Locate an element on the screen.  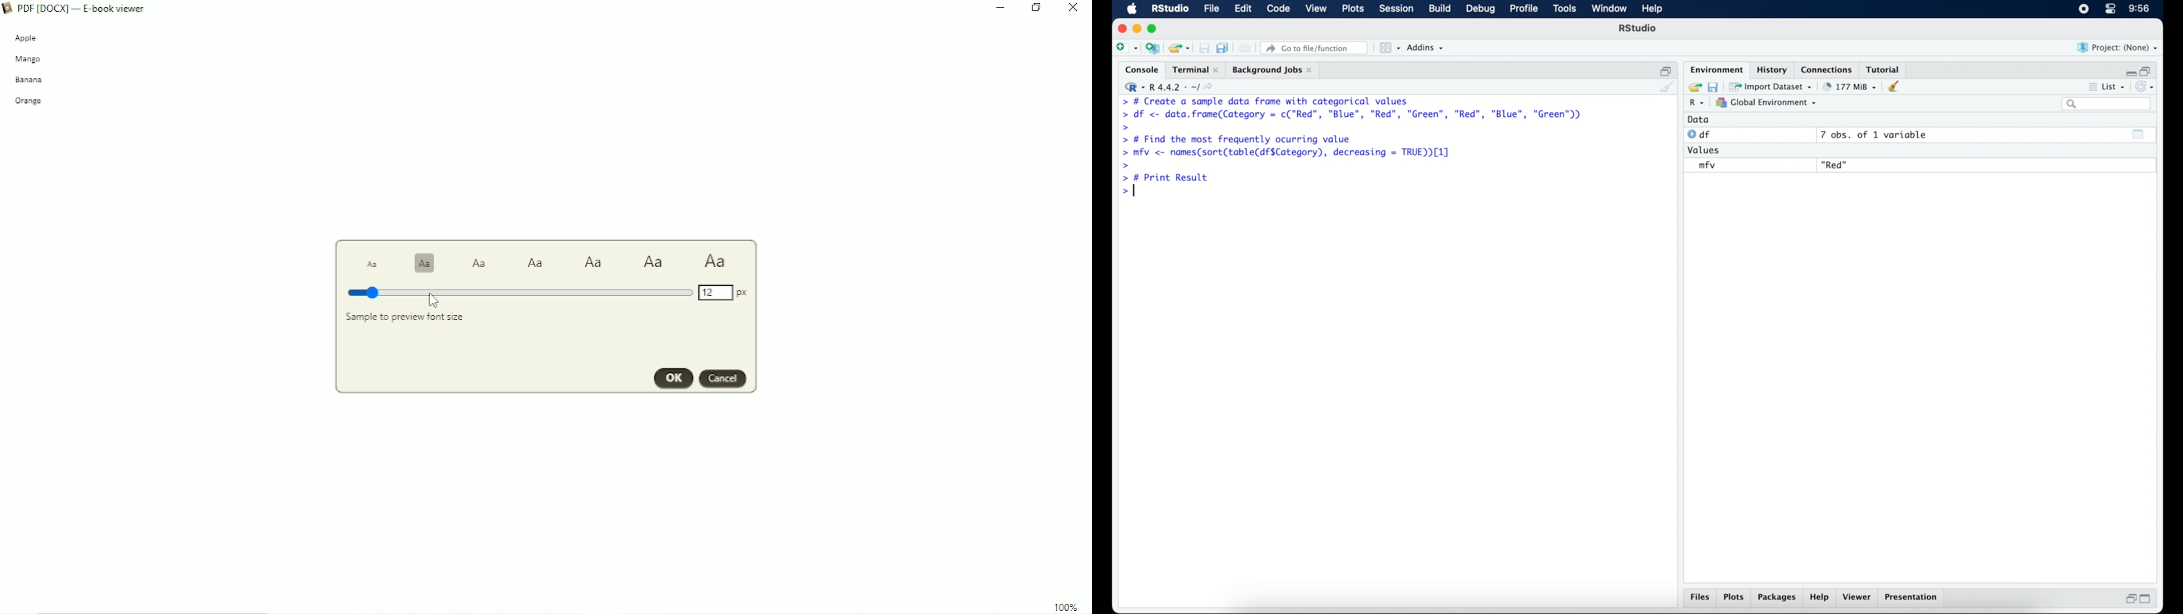
viewer is located at coordinates (1858, 598).